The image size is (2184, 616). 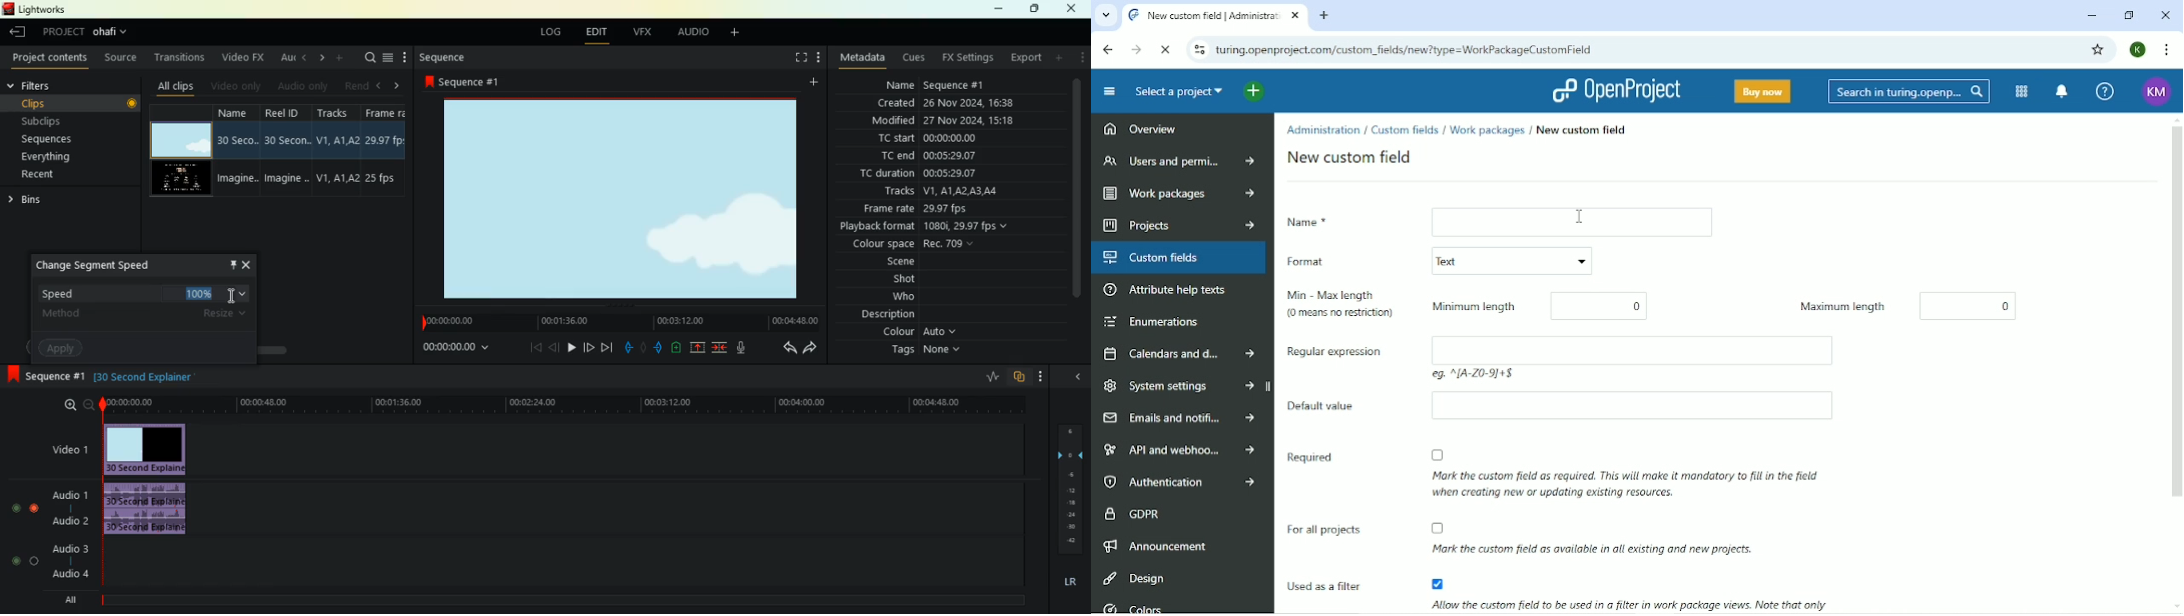 What do you see at coordinates (159, 379) in the screenshot?
I see `text` at bounding box center [159, 379].